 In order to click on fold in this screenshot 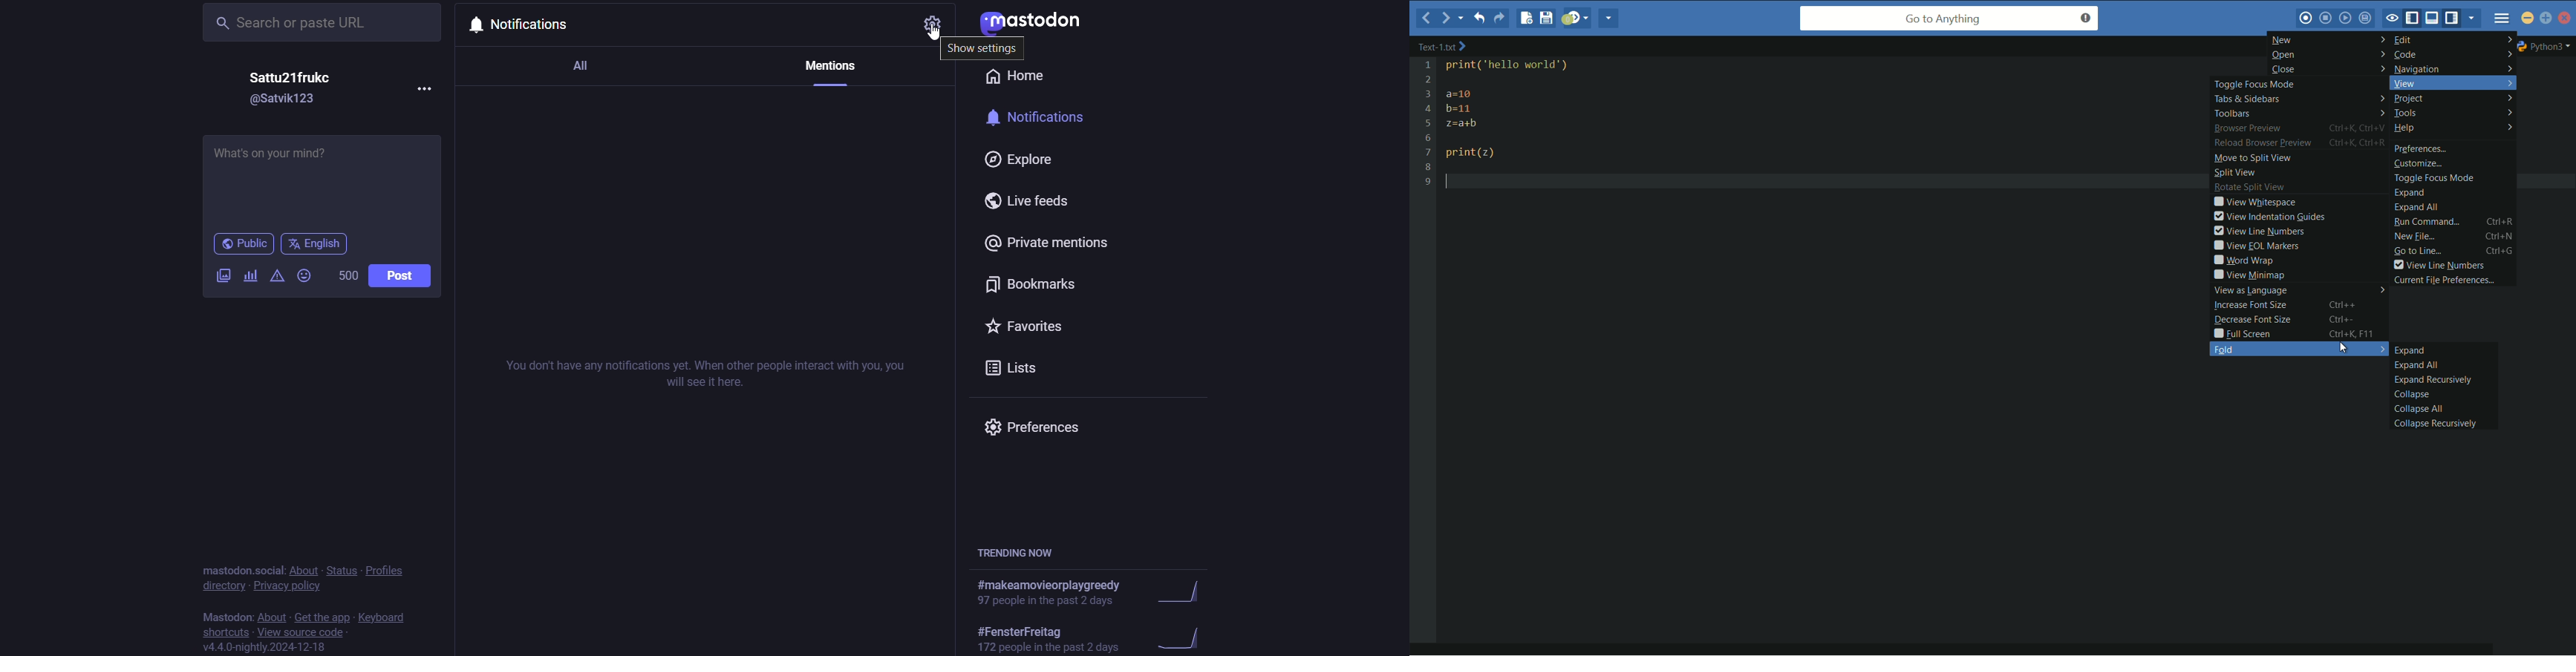, I will do `click(2299, 349)`.